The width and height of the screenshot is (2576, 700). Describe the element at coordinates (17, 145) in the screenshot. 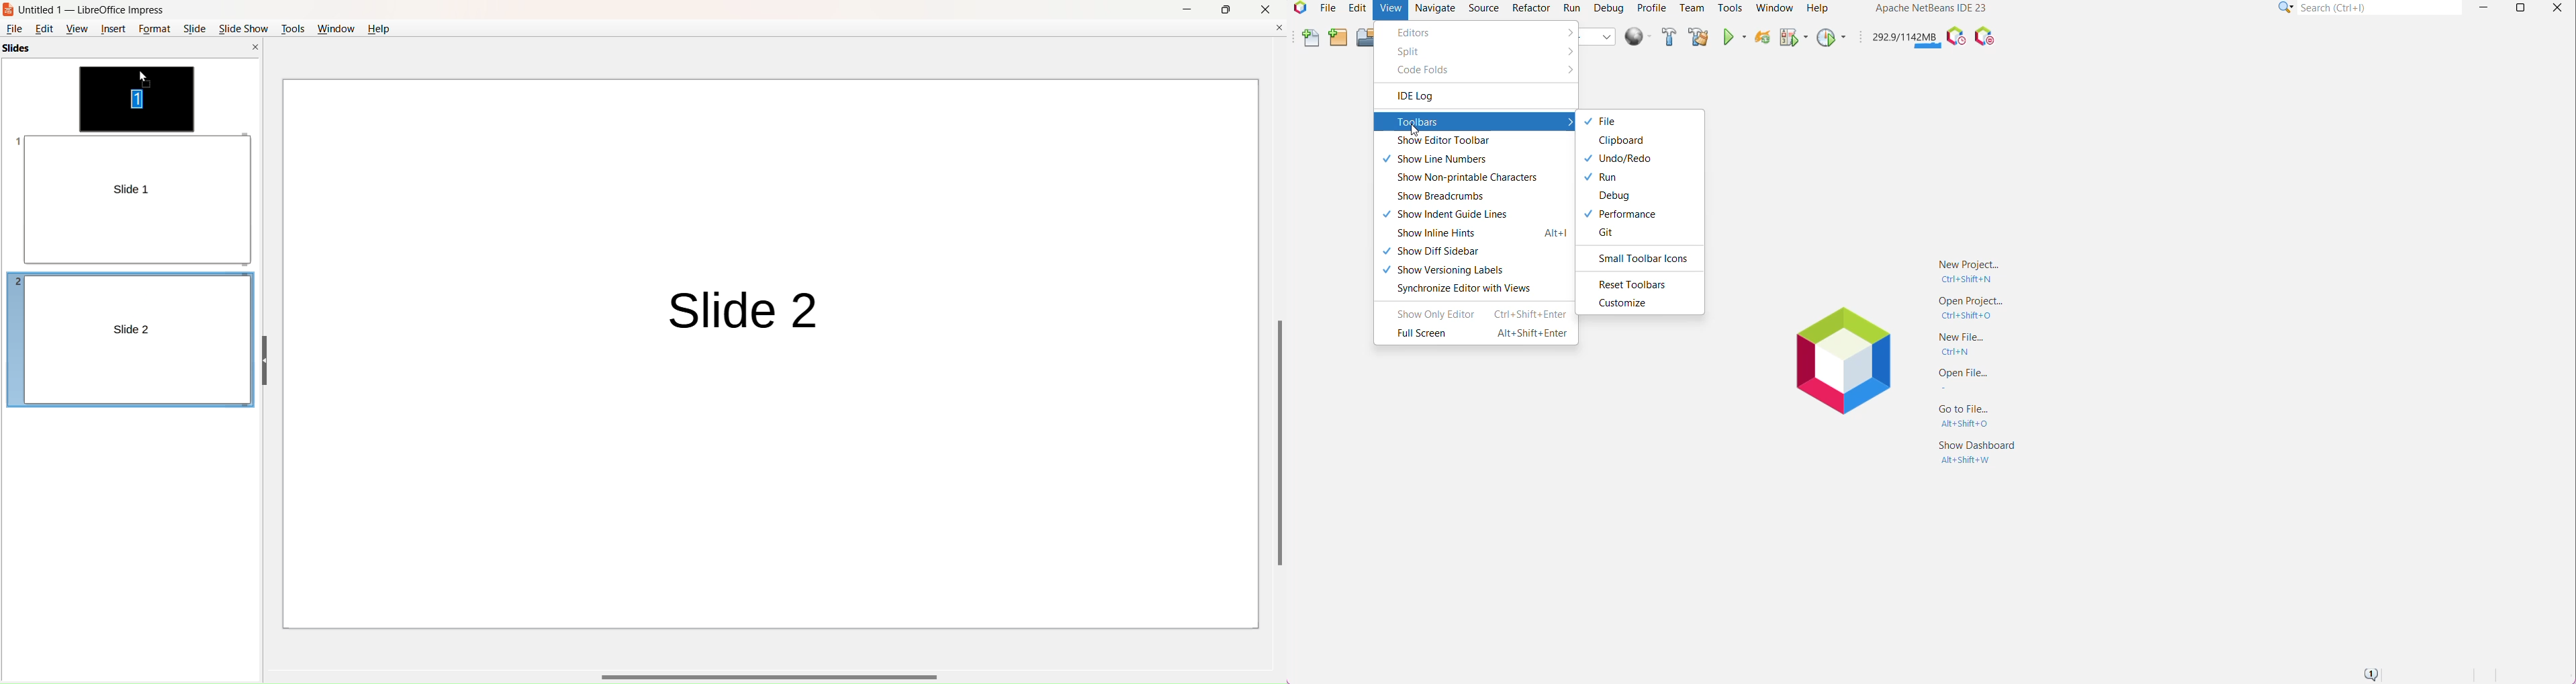

I see `slide number` at that location.